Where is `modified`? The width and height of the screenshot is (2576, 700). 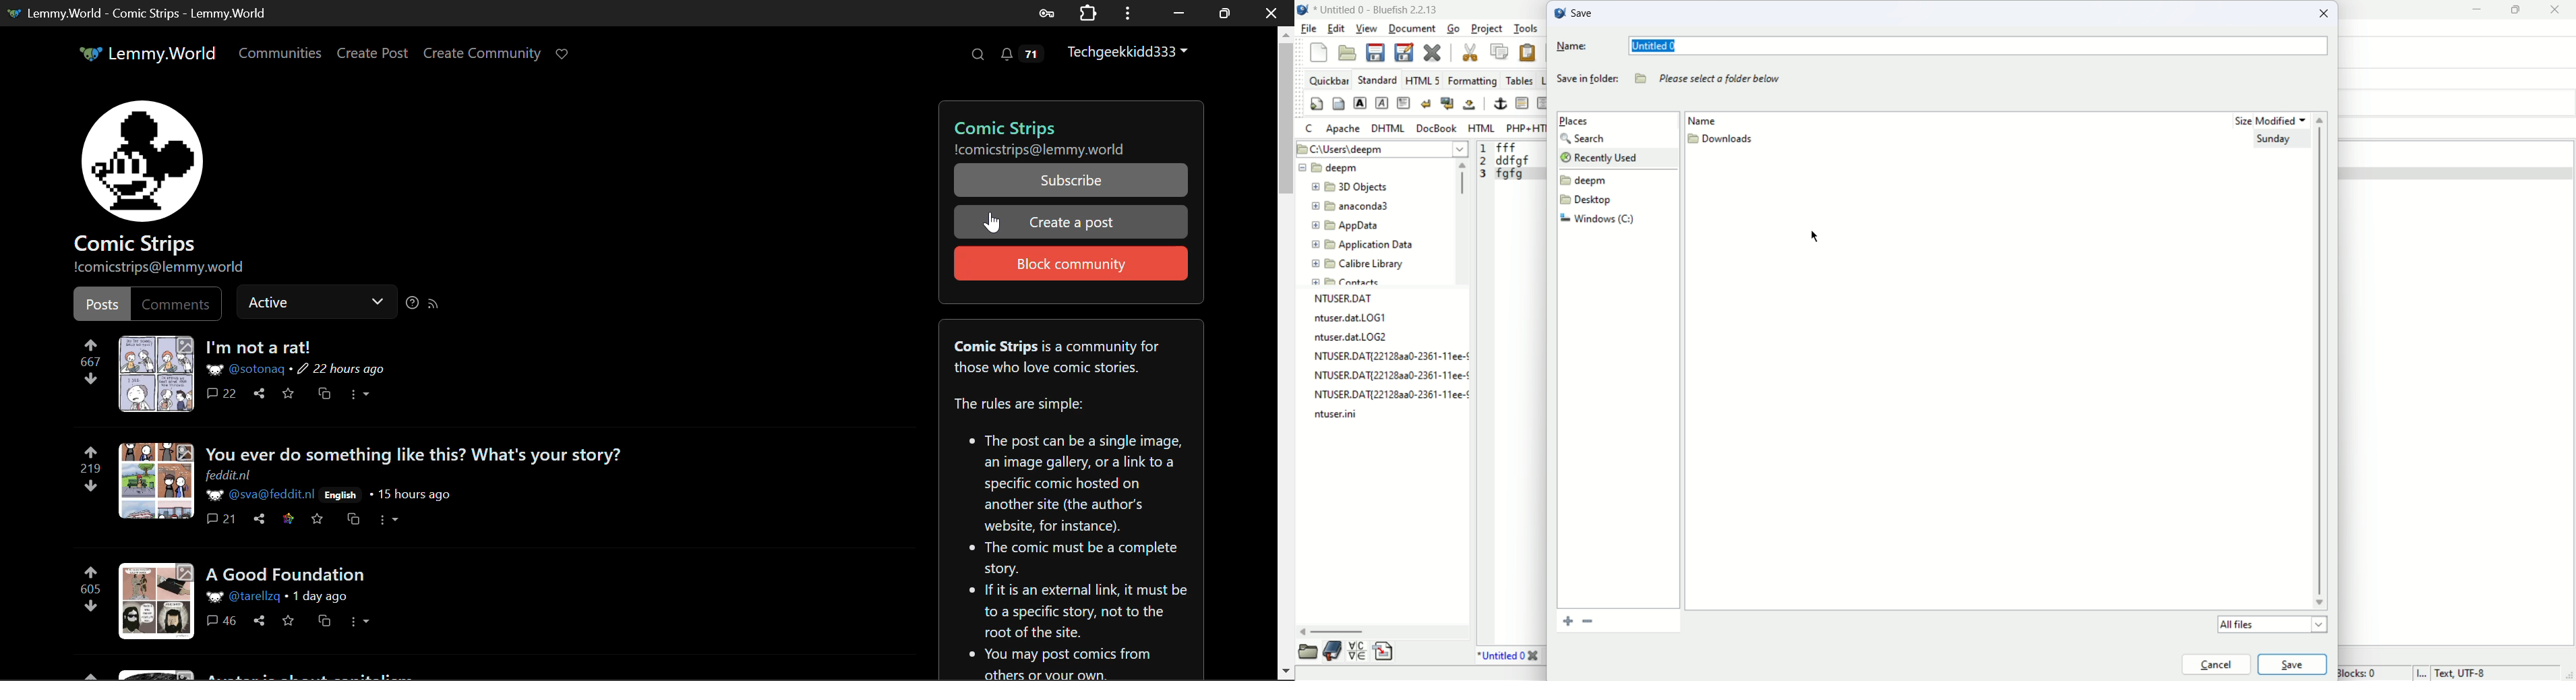
modified is located at coordinates (2286, 118).